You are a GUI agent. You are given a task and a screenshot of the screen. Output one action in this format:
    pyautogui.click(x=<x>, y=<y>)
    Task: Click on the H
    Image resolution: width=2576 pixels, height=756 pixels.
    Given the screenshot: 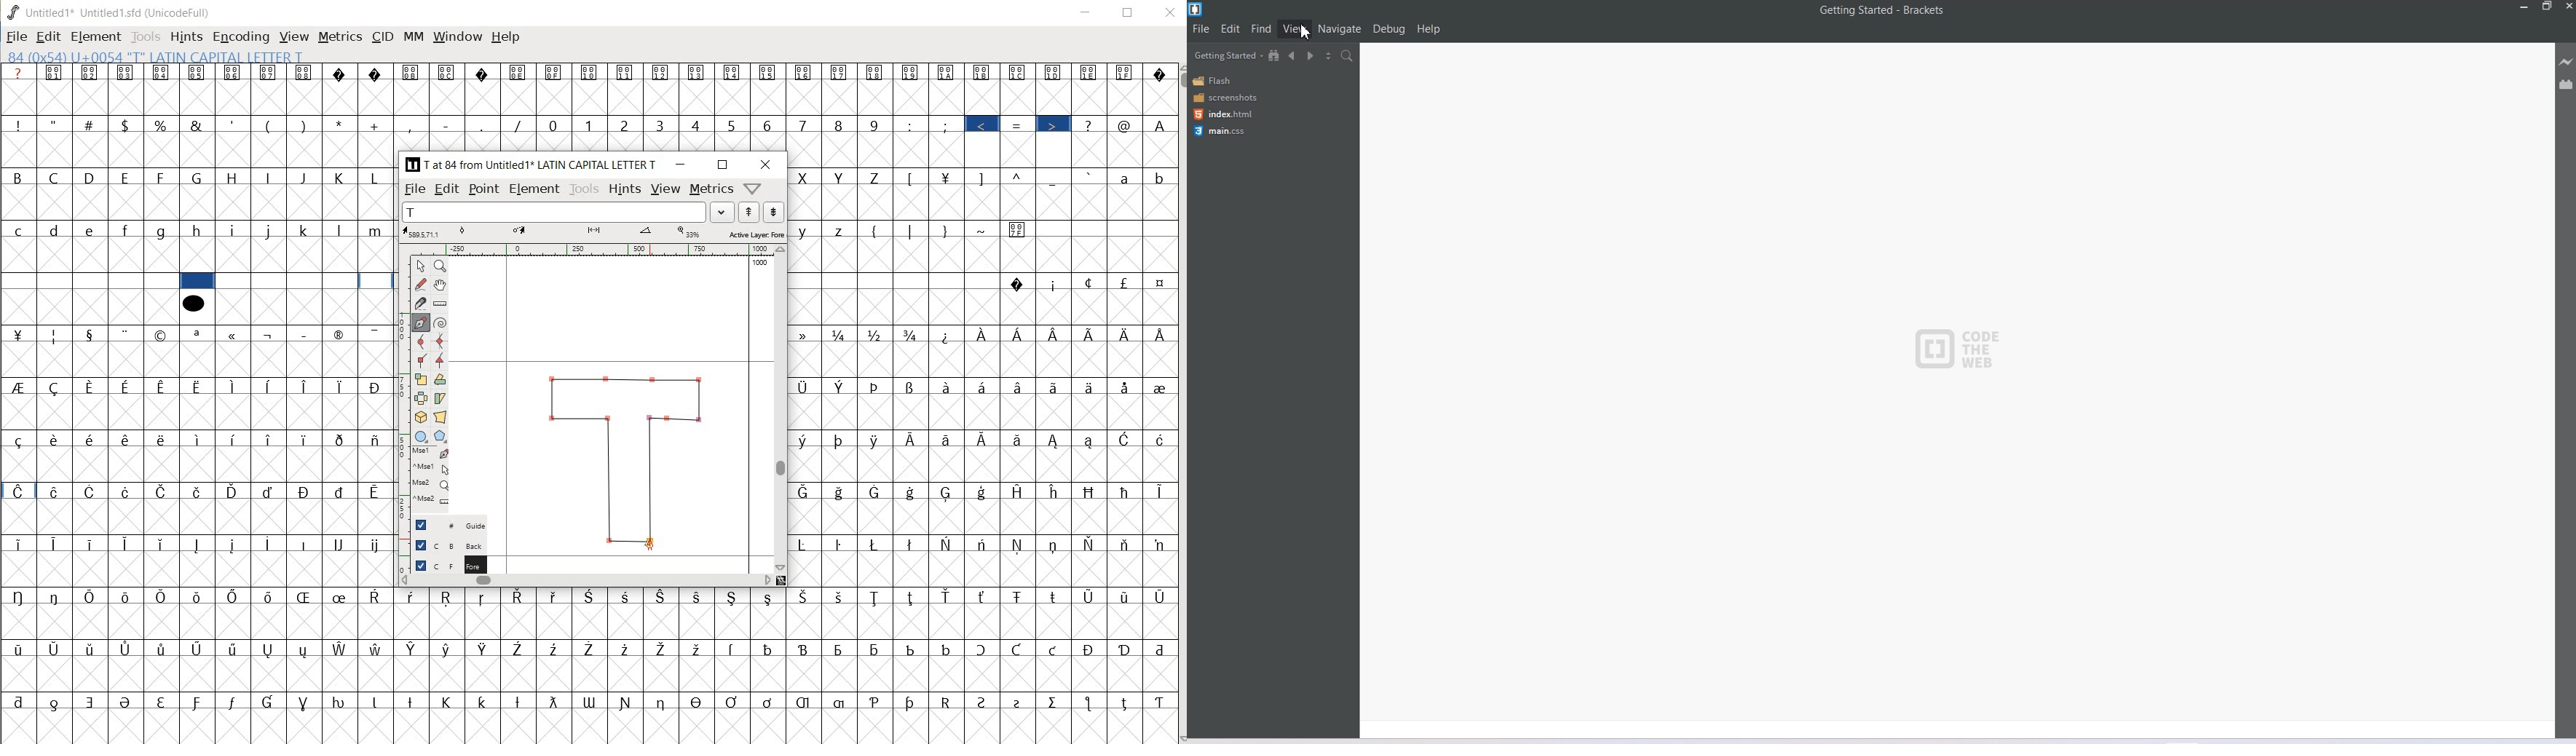 What is the action you would take?
    pyautogui.click(x=234, y=178)
    